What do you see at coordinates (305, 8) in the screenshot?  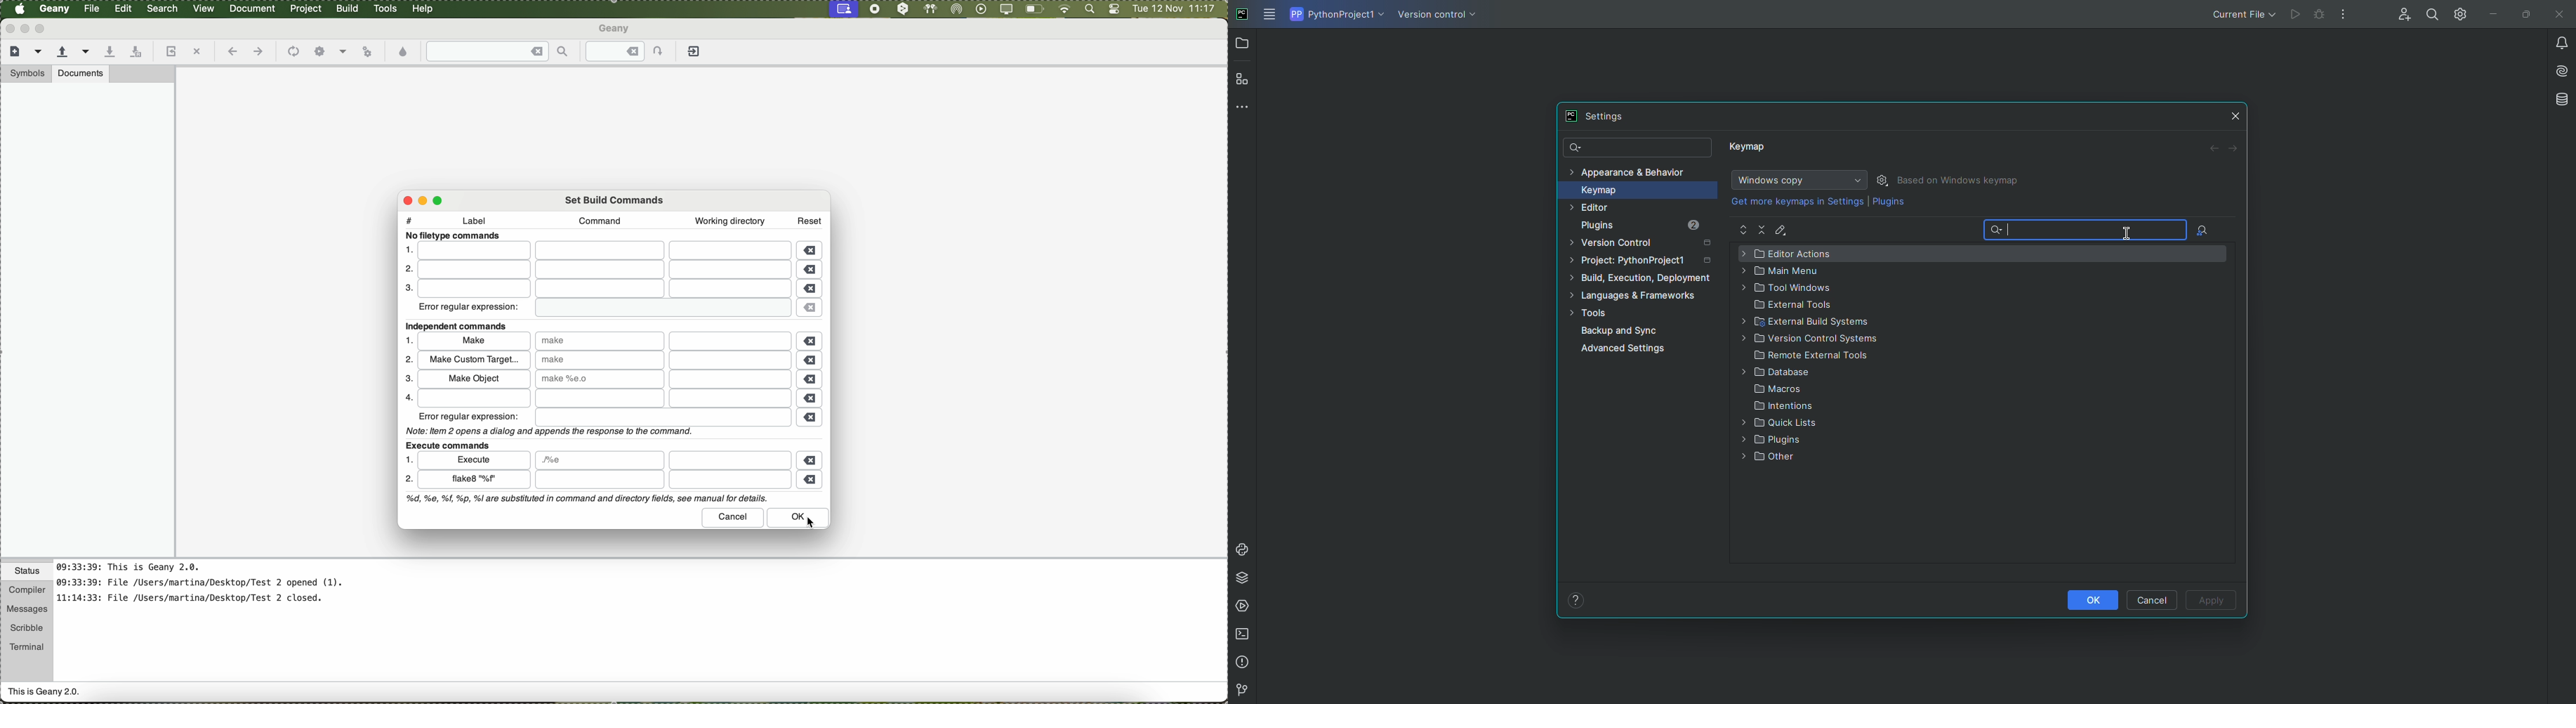 I see `project` at bounding box center [305, 8].